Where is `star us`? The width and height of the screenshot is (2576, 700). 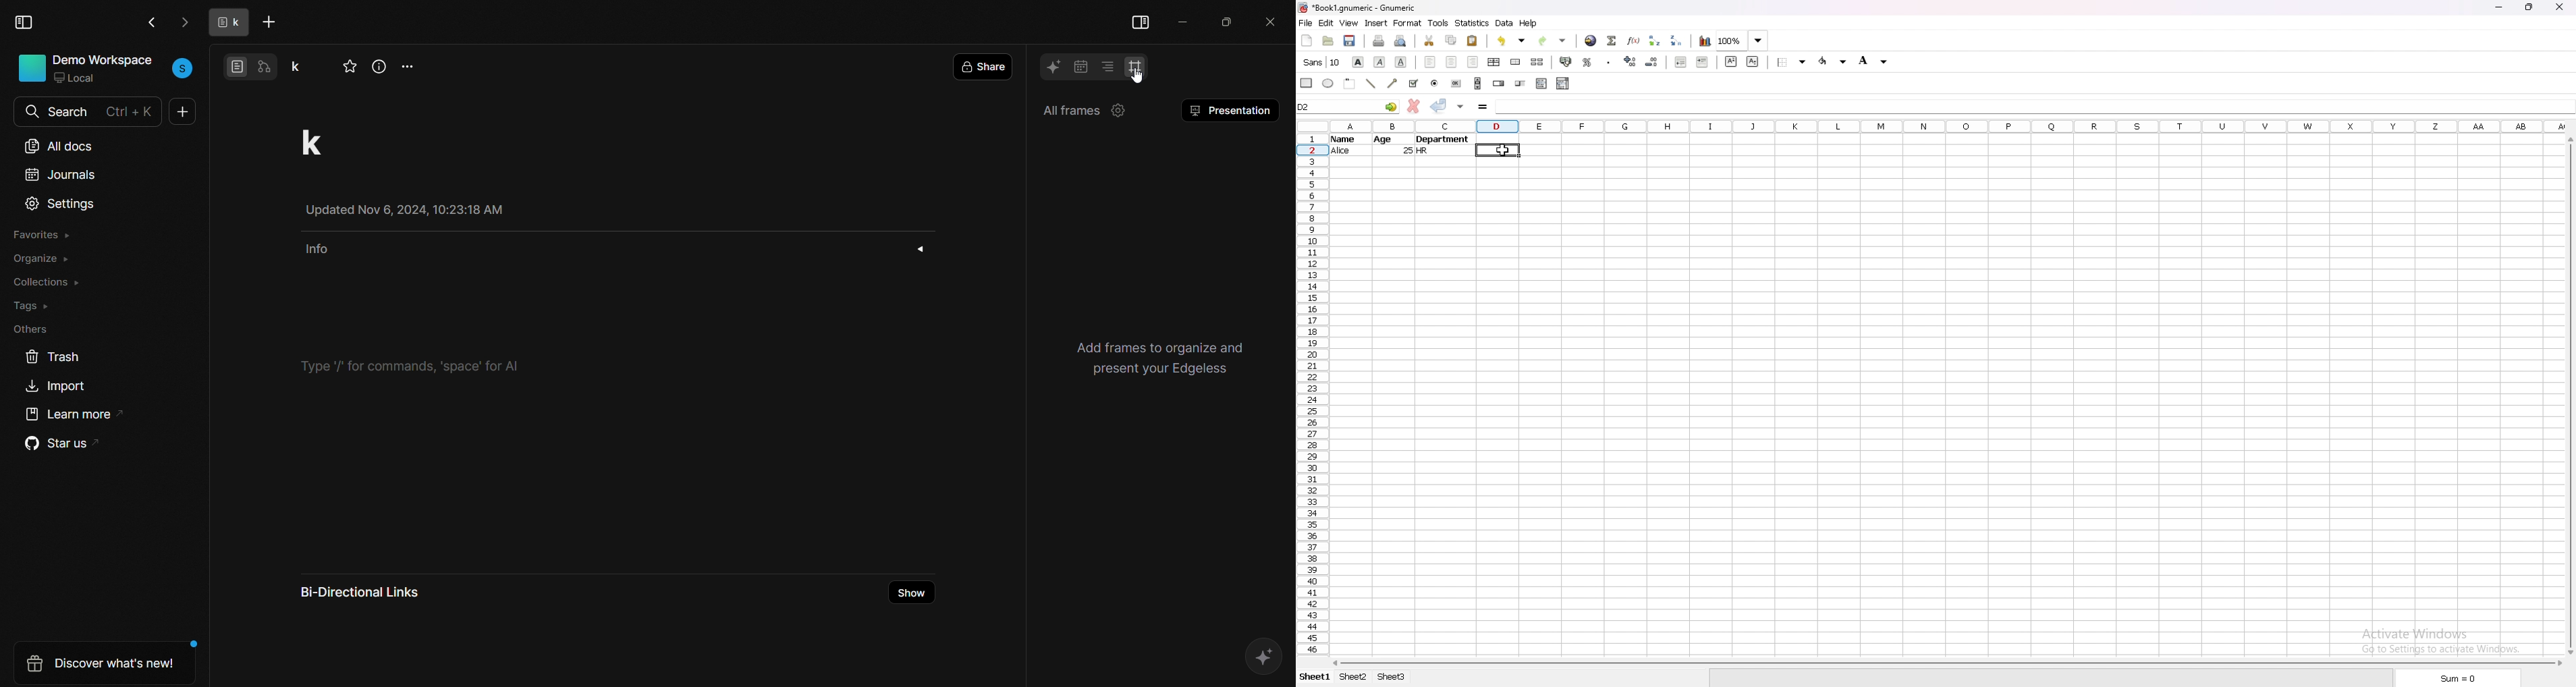
star us is located at coordinates (57, 445).